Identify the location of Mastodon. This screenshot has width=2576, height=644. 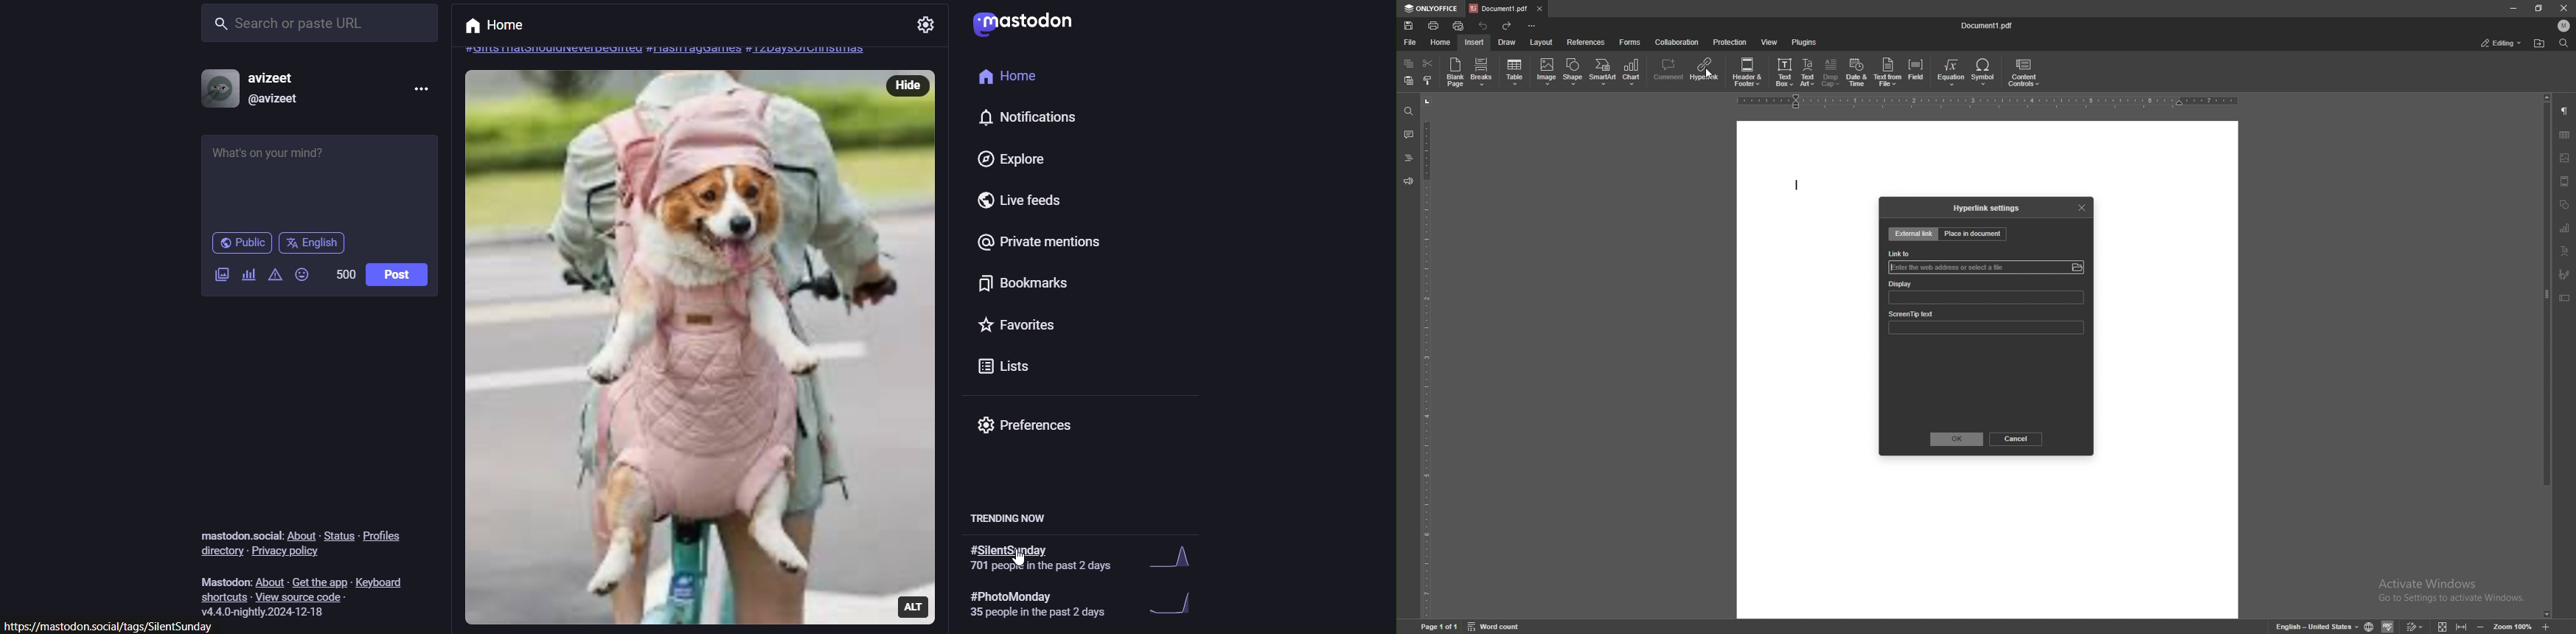
(1021, 23).